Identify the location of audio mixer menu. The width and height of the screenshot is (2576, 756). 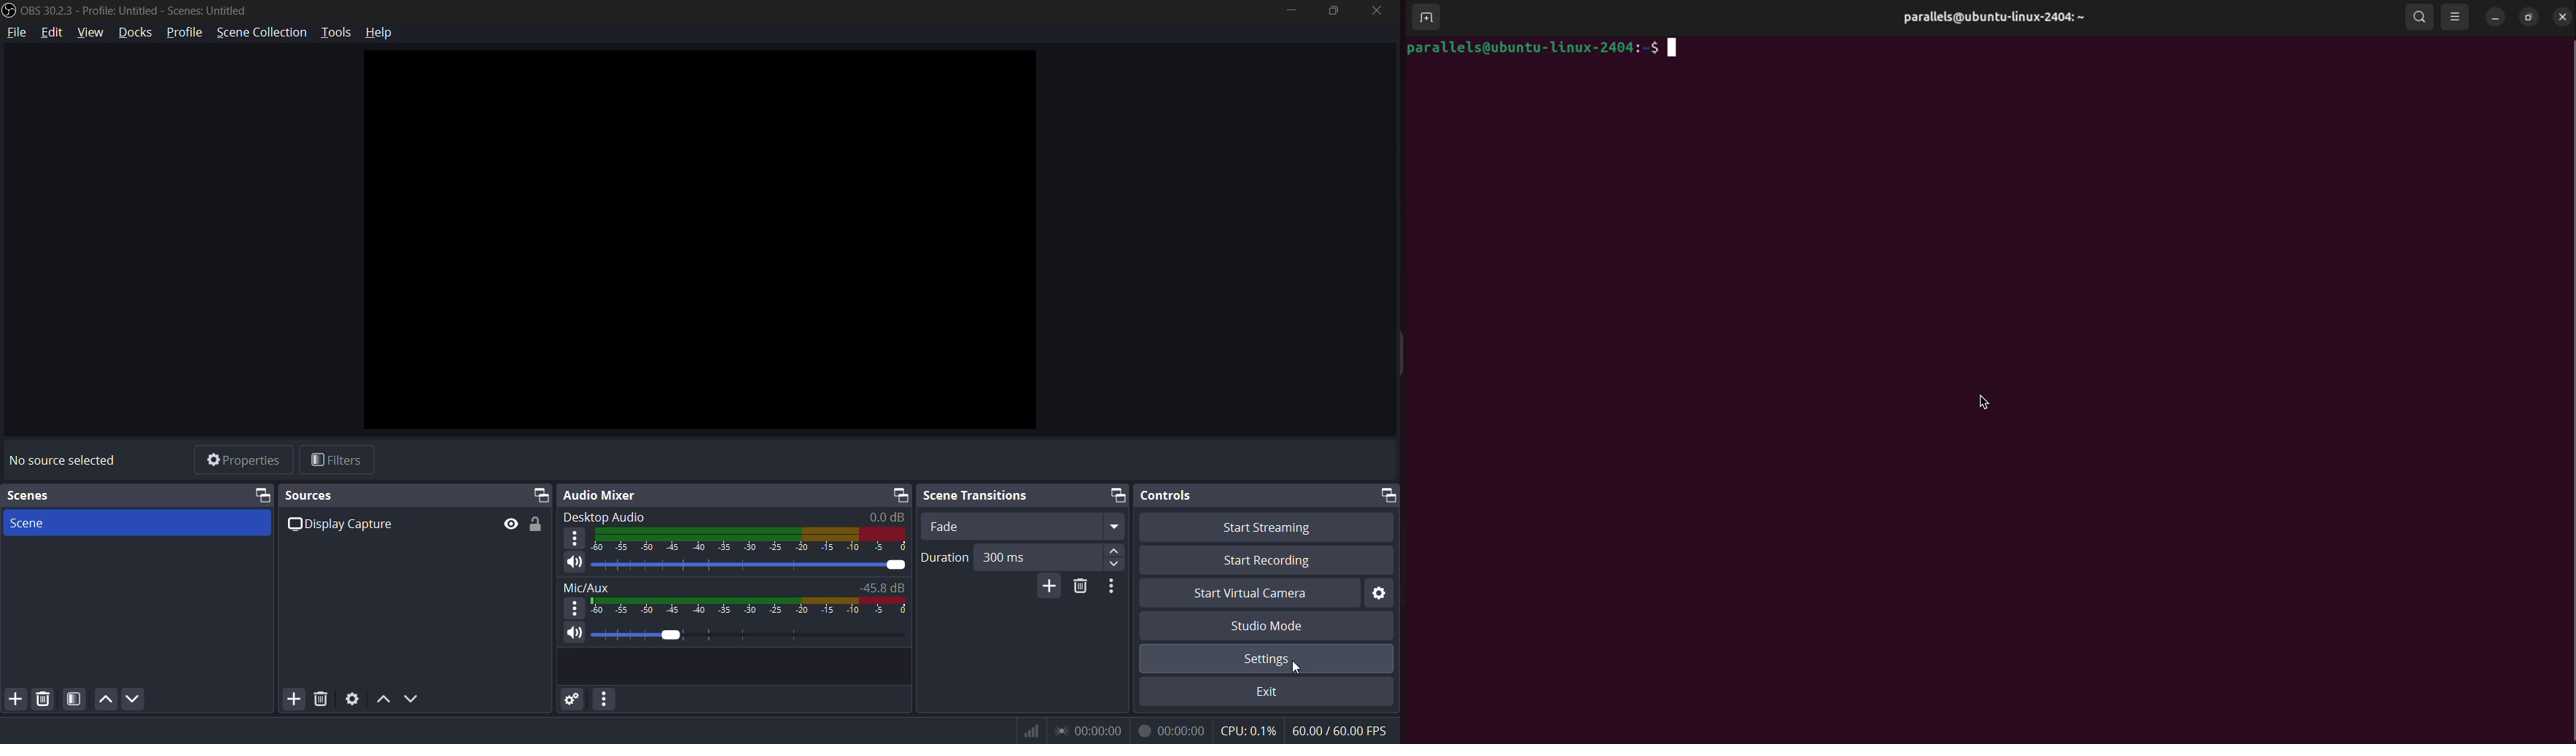
(609, 698).